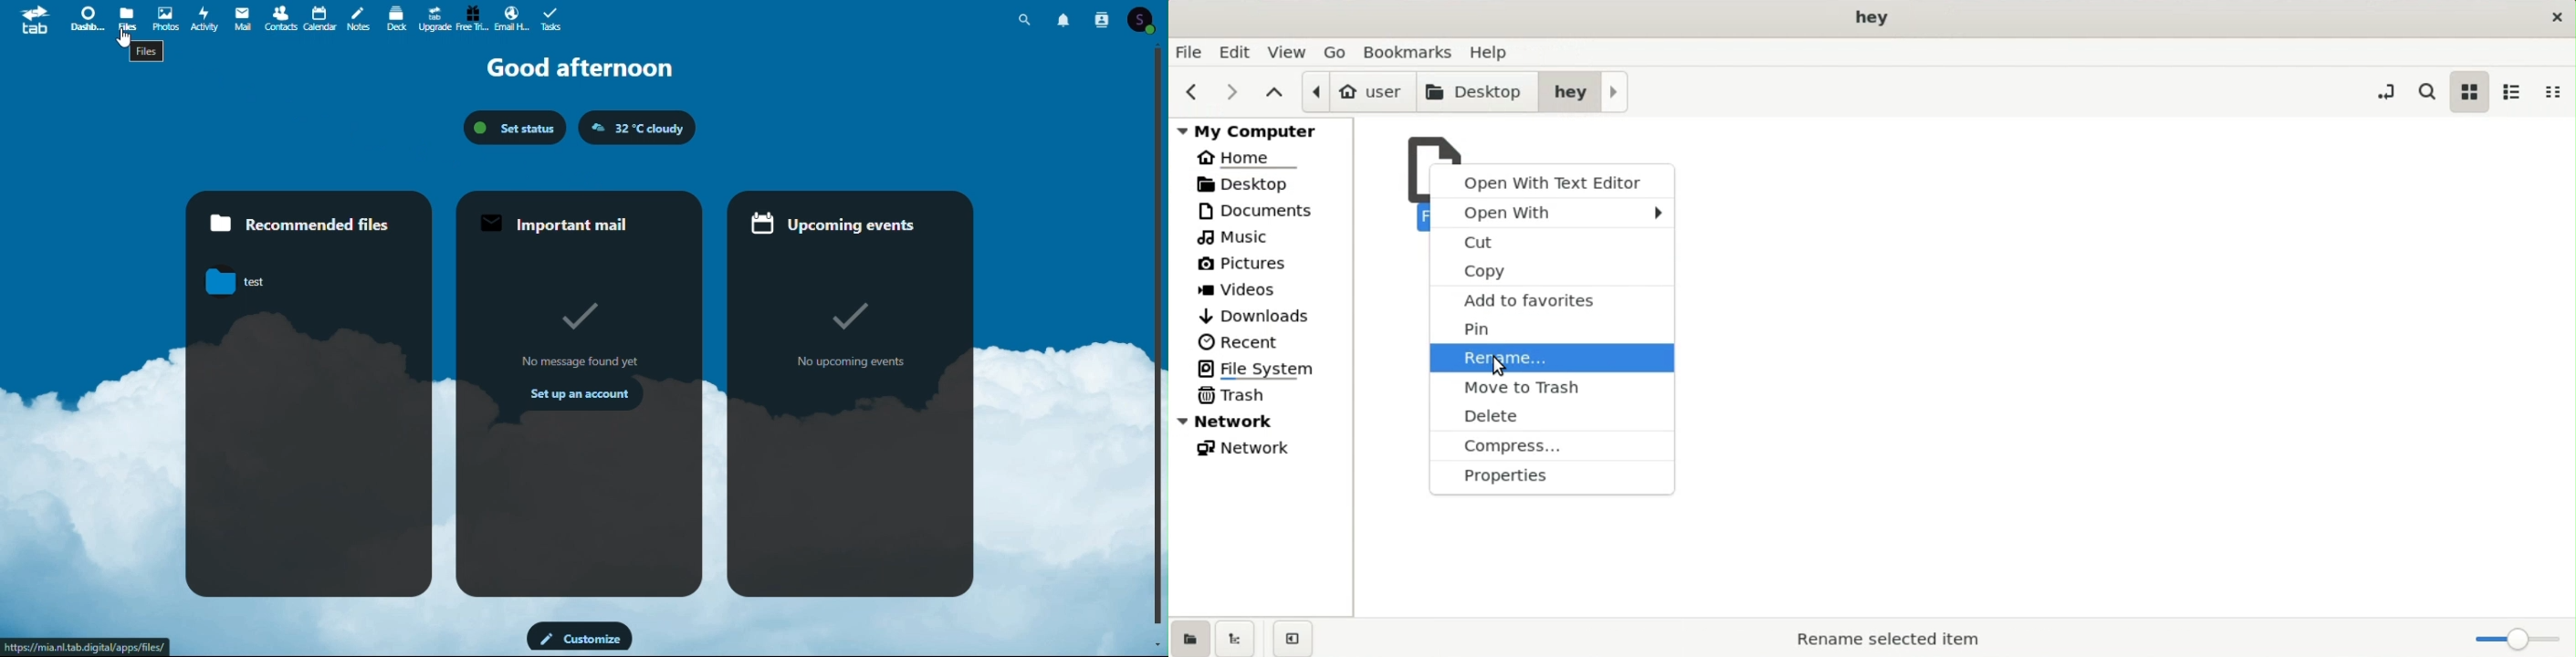  Describe the element at coordinates (571, 397) in the screenshot. I see `Set up an account` at that location.